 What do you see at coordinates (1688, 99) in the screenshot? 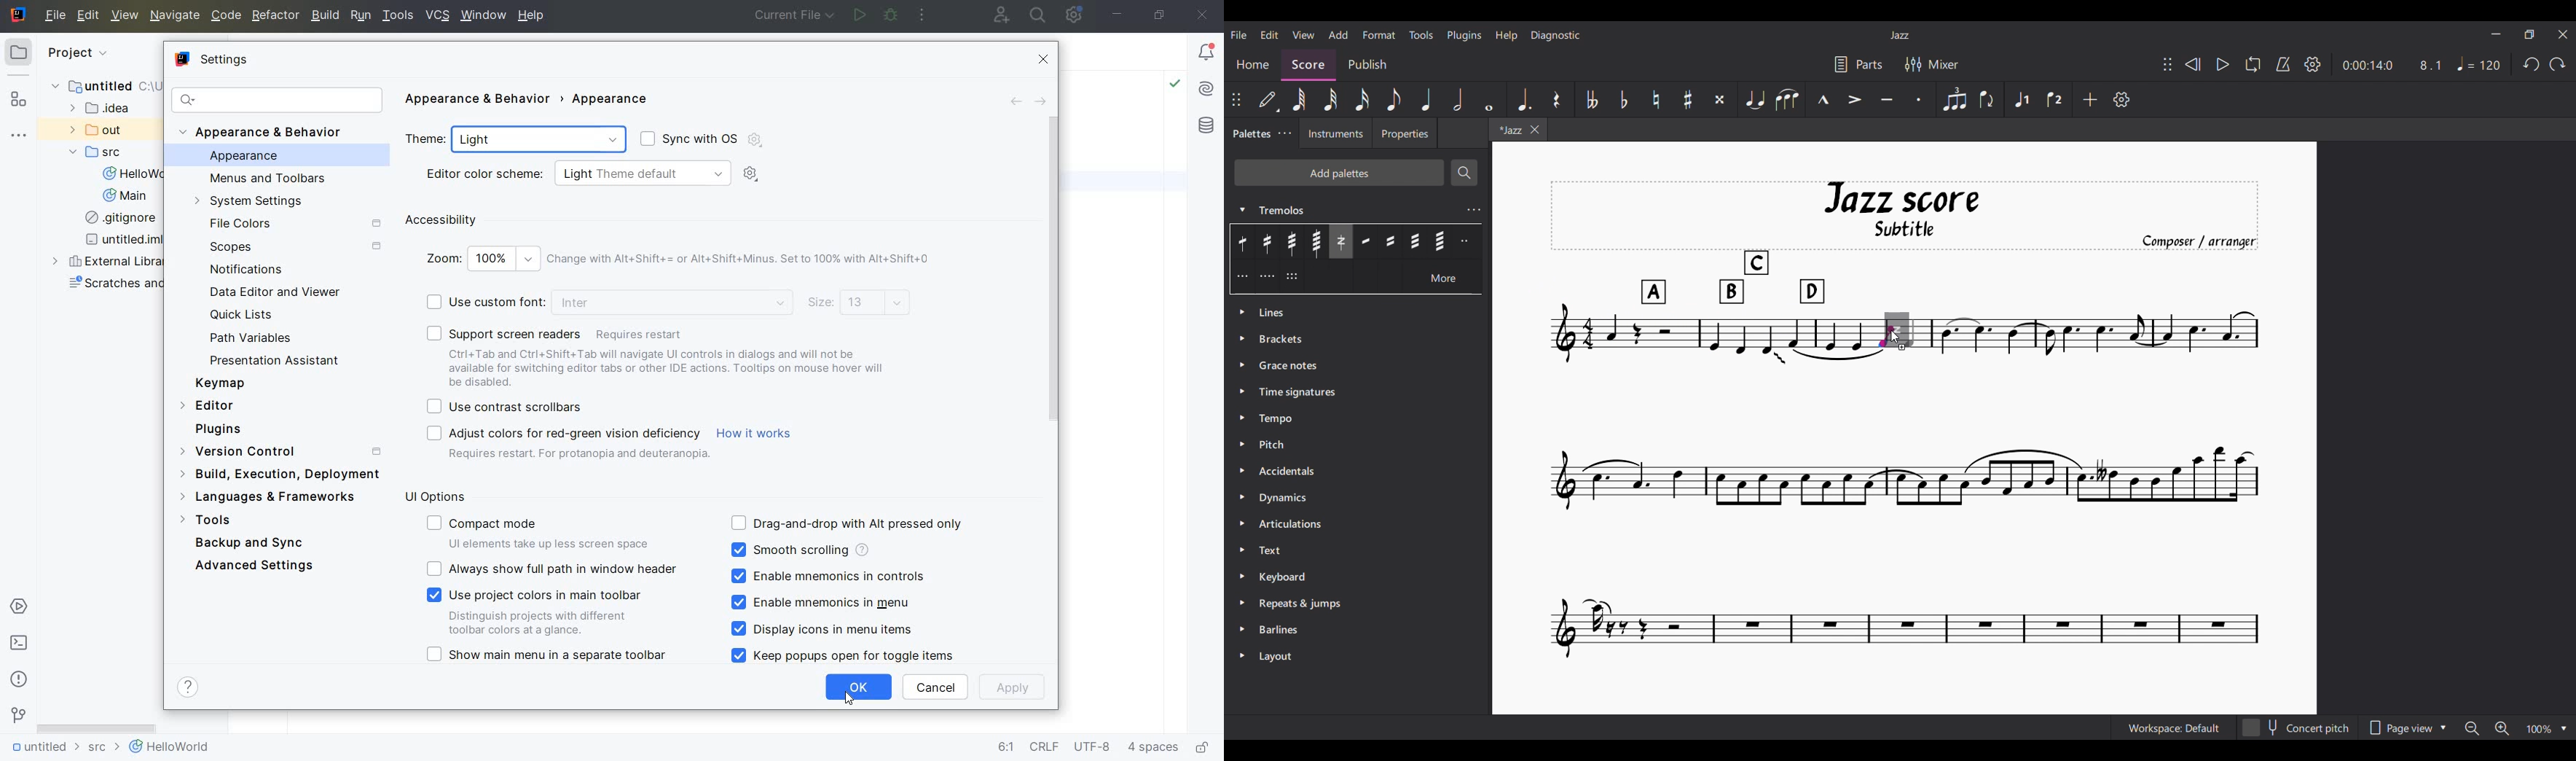
I see `Toggle sharp` at bounding box center [1688, 99].